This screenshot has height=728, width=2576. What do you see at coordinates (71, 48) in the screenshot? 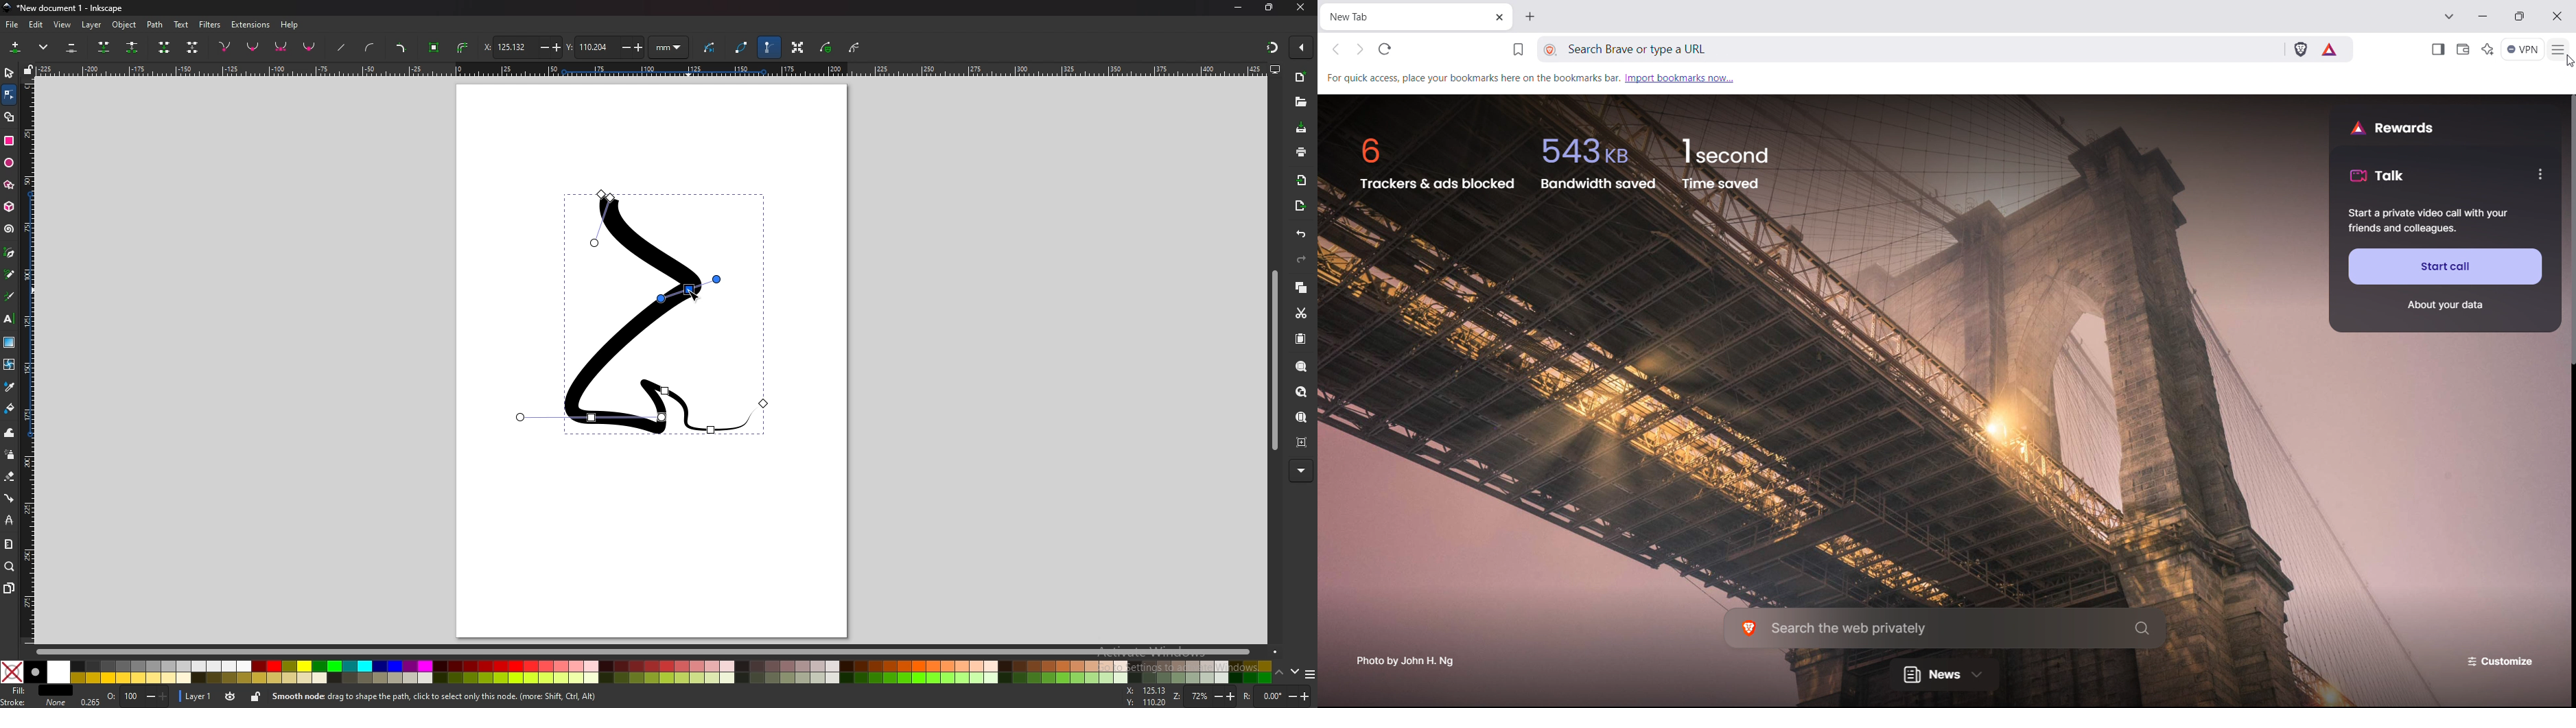
I see `delete selected nodes` at bounding box center [71, 48].